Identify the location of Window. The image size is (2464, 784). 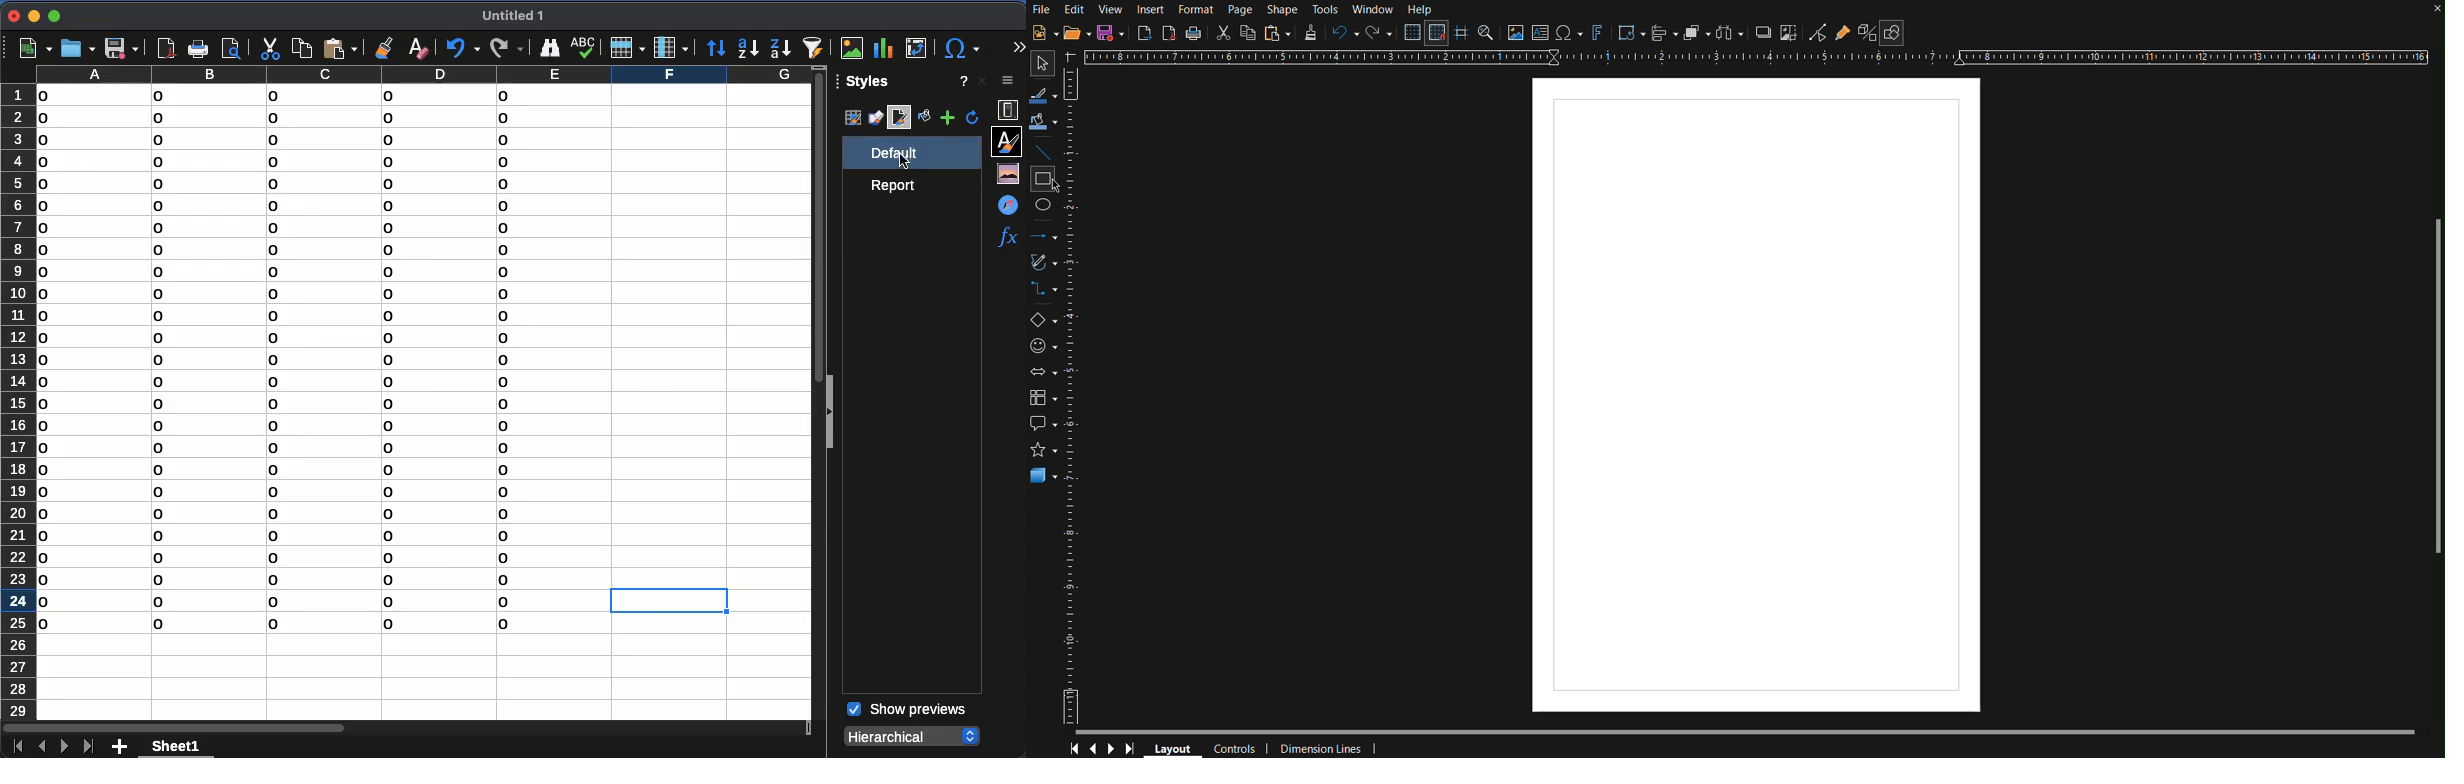
(1373, 10).